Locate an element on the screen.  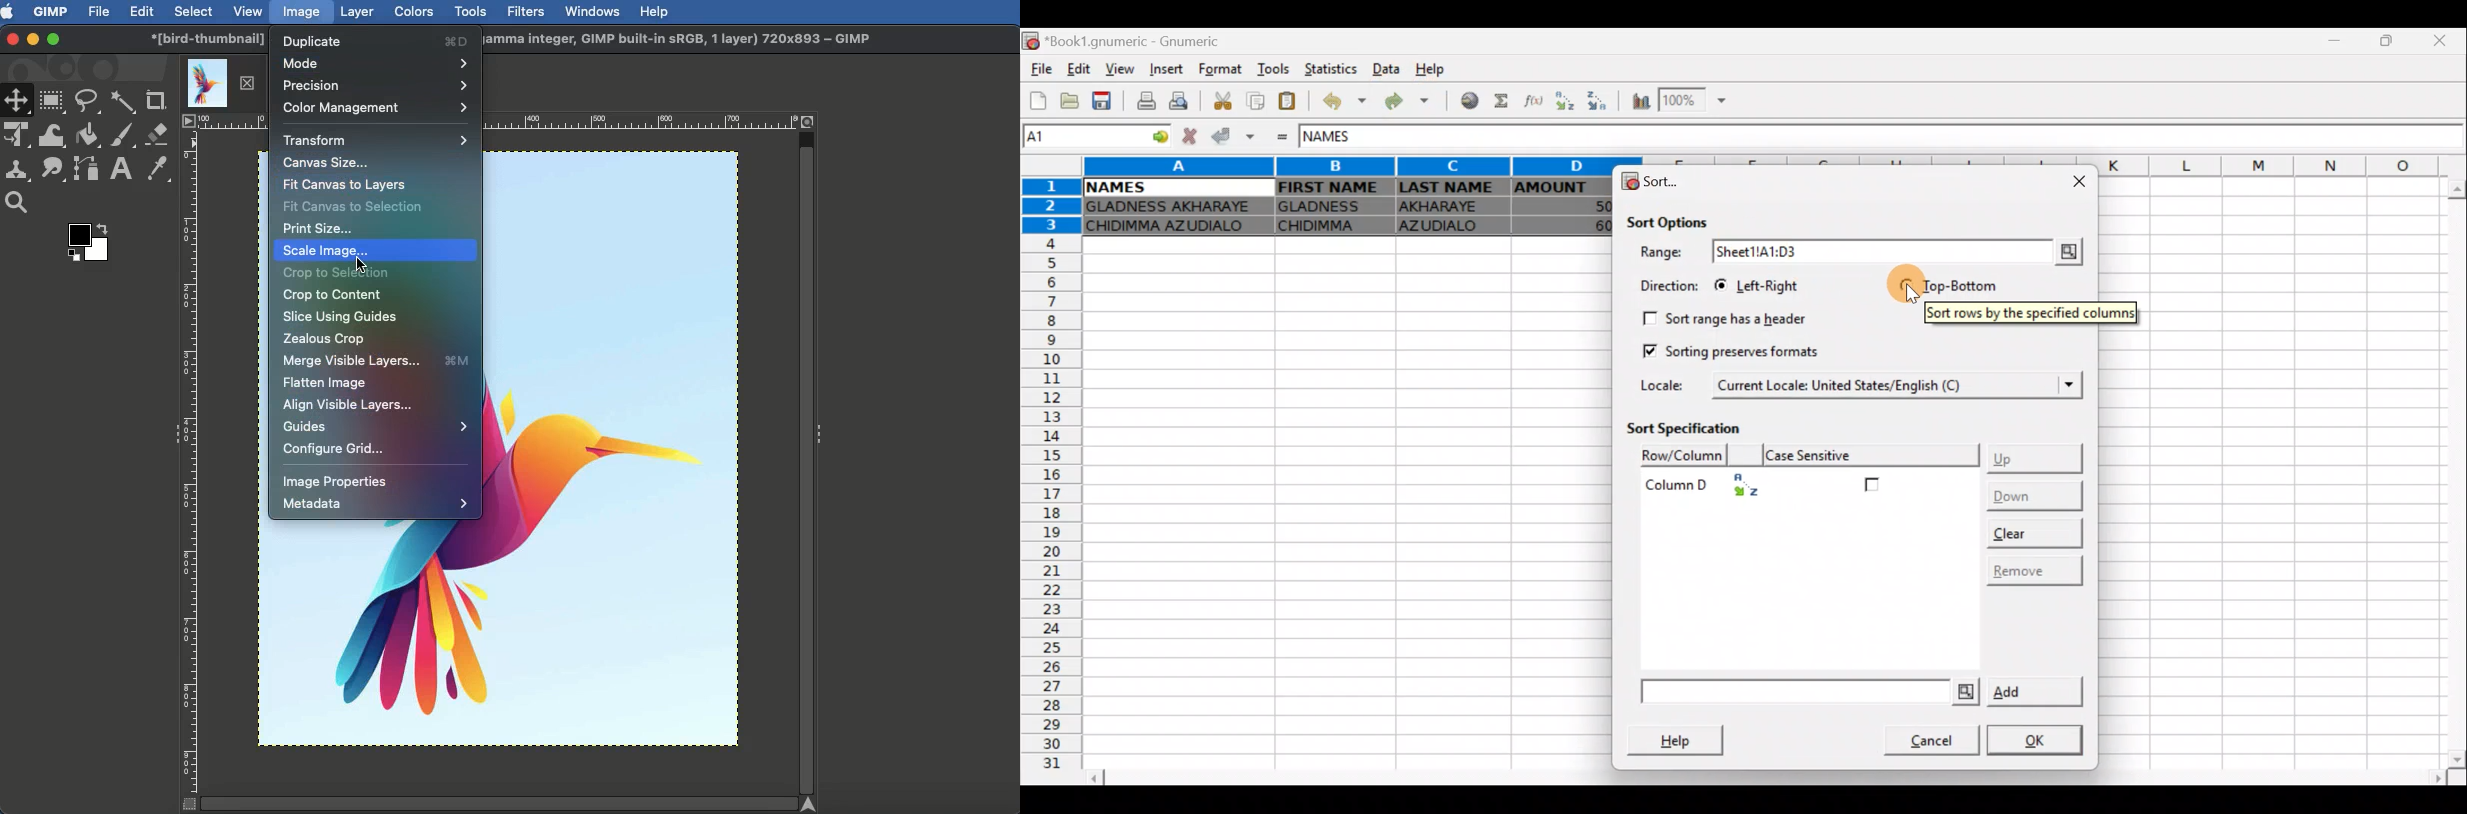
Help is located at coordinates (656, 12).